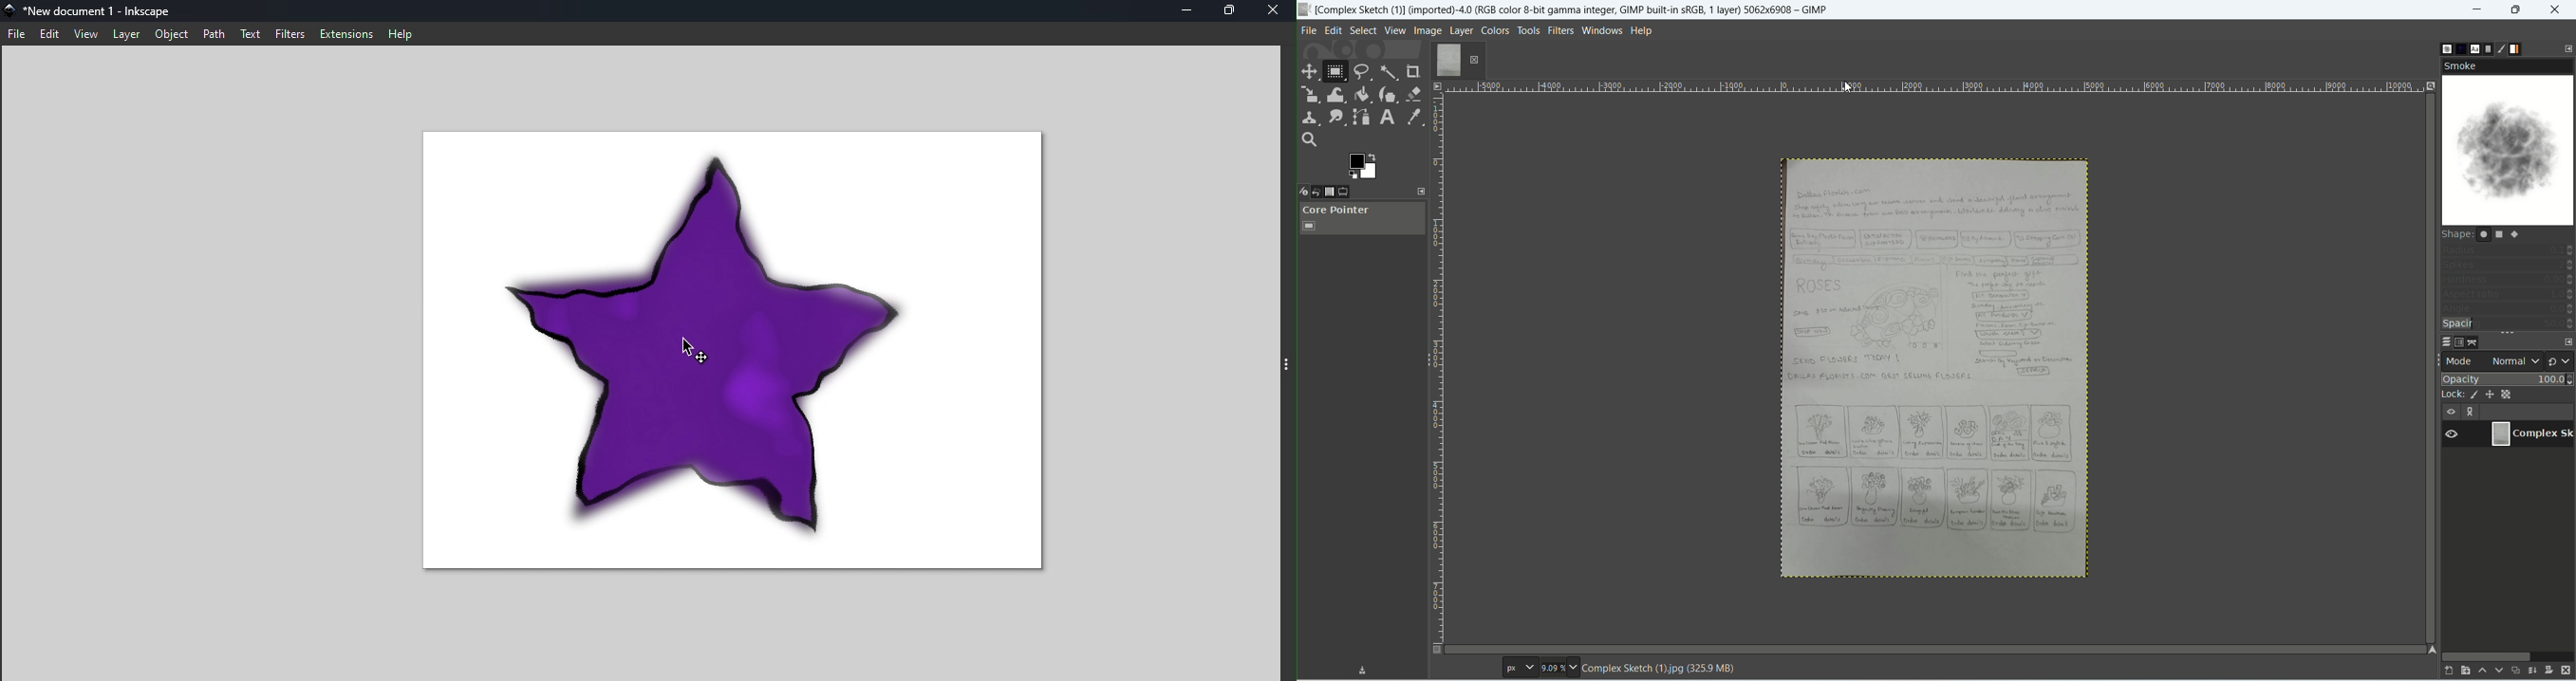 Image resolution: width=2576 pixels, height=700 pixels. I want to click on Object, so click(171, 34).